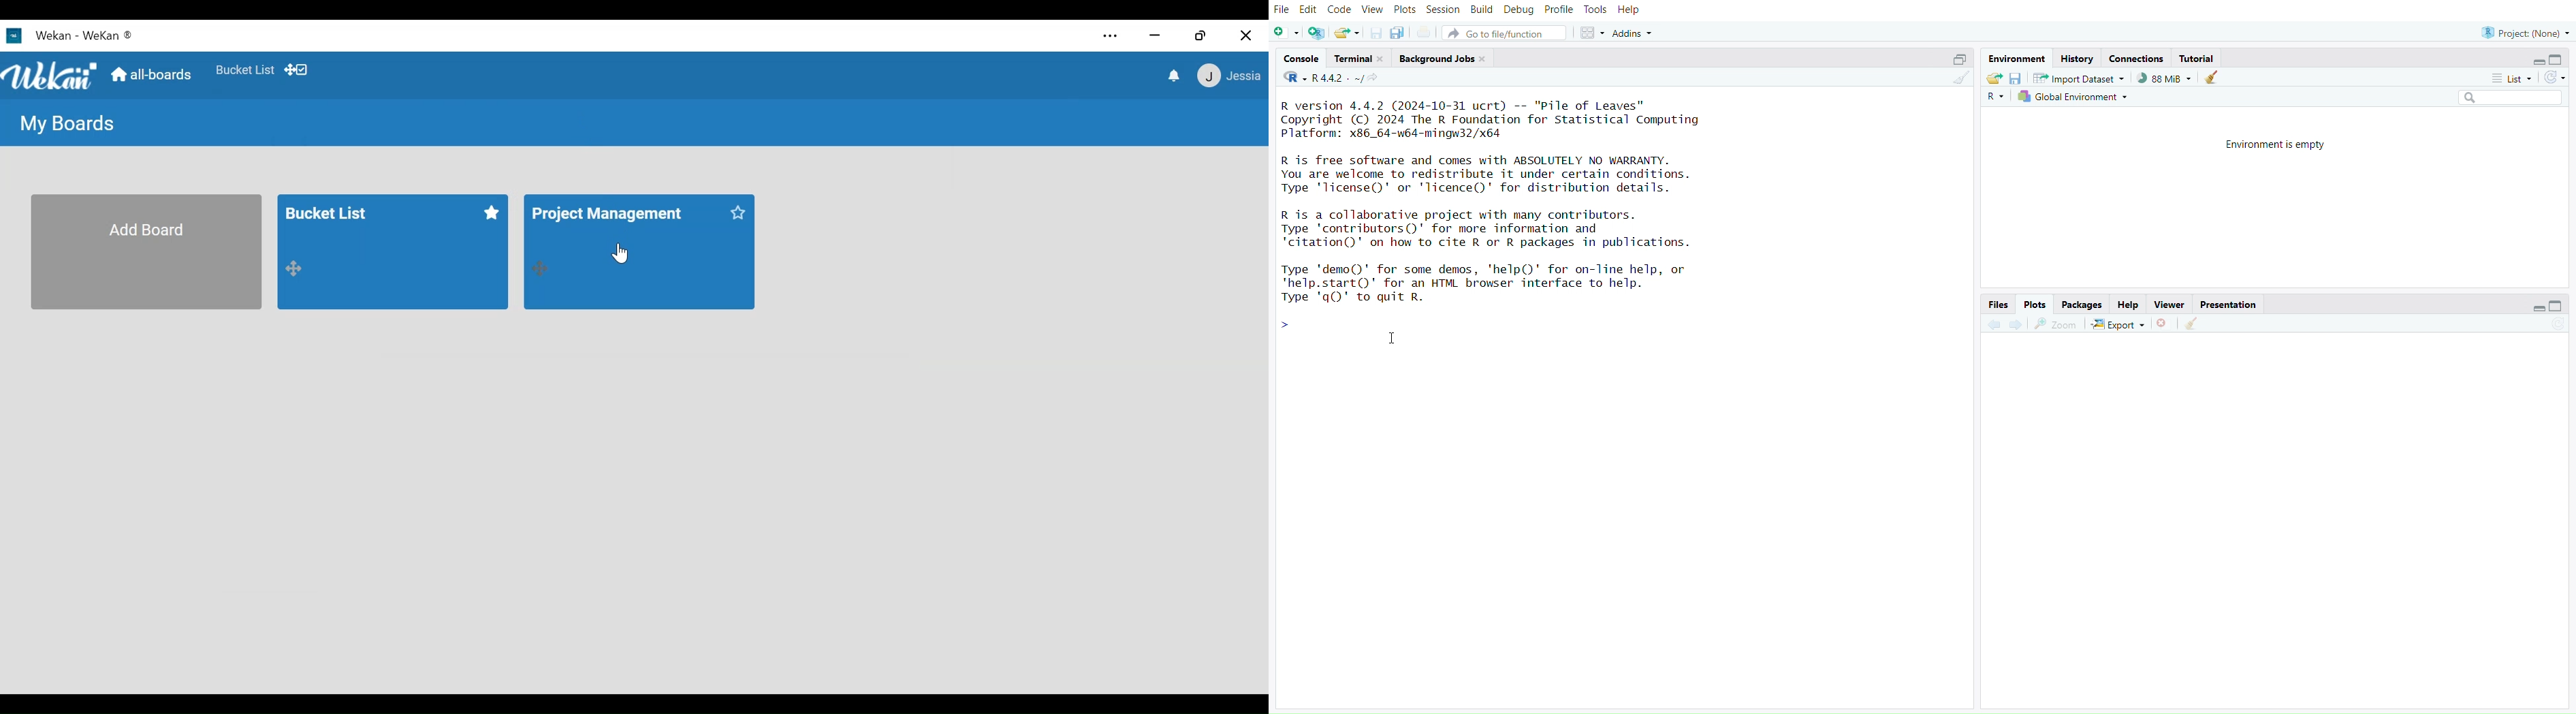  Describe the element at coordinates (1594, 33) in the screenshot. I see `workspace panes` at that location.